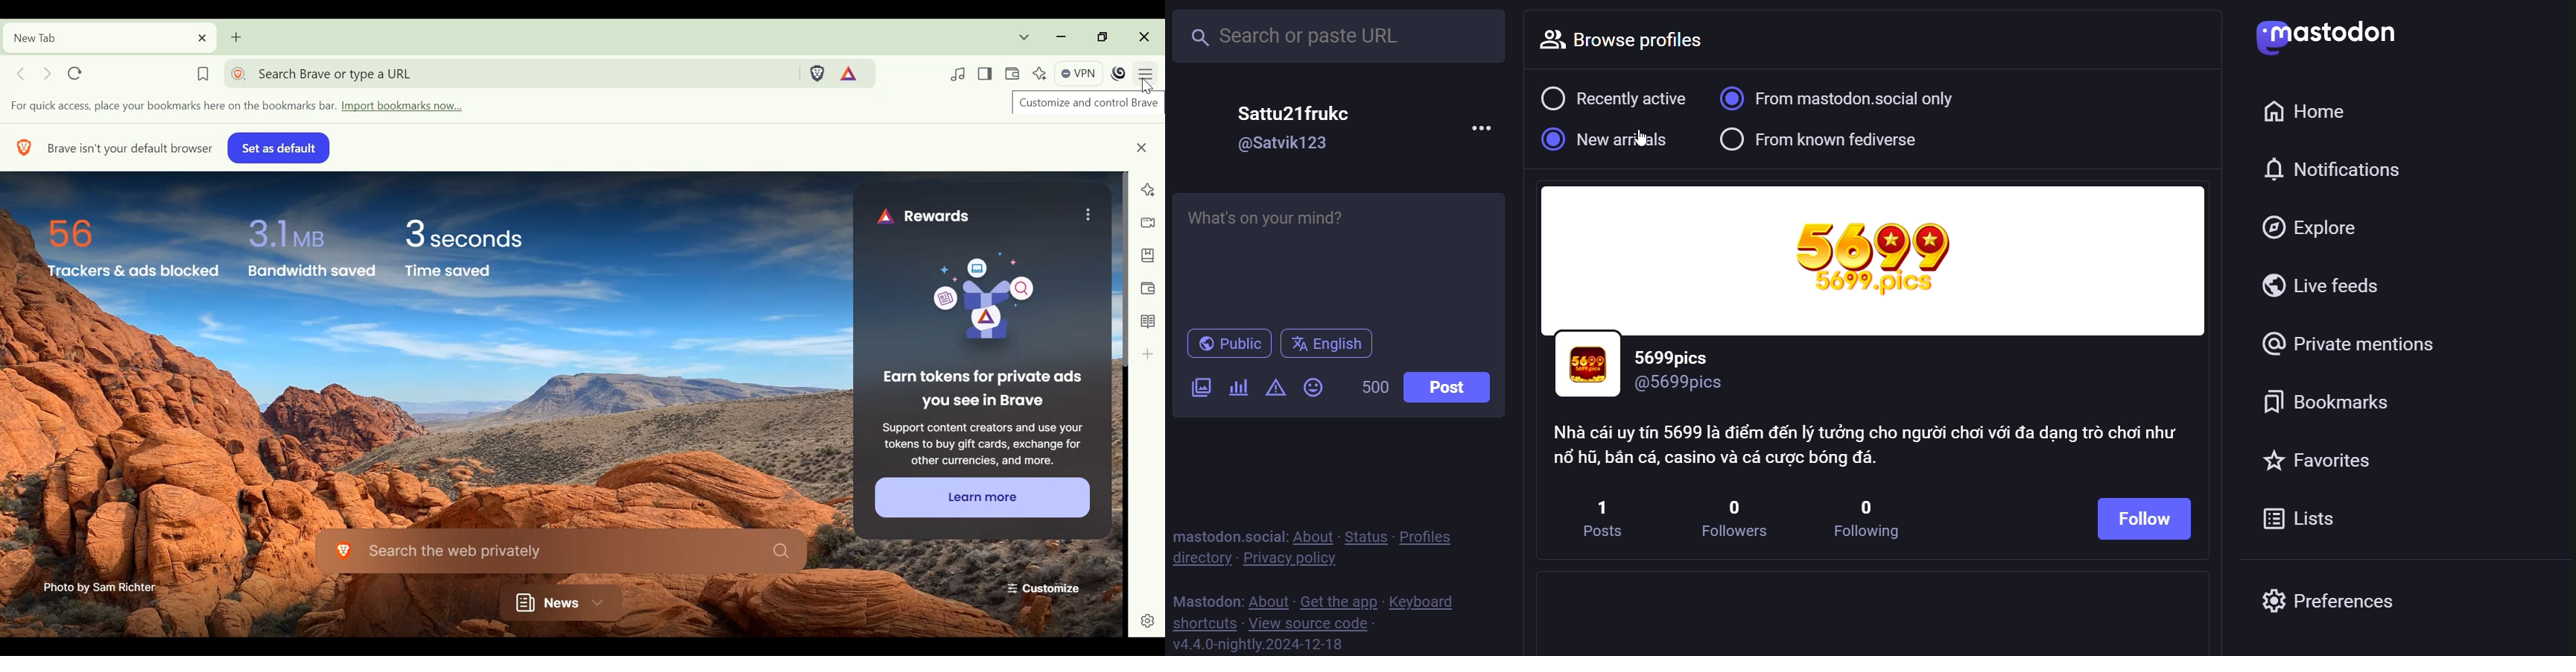  I want to click on keyboard, so click(1425, 602).